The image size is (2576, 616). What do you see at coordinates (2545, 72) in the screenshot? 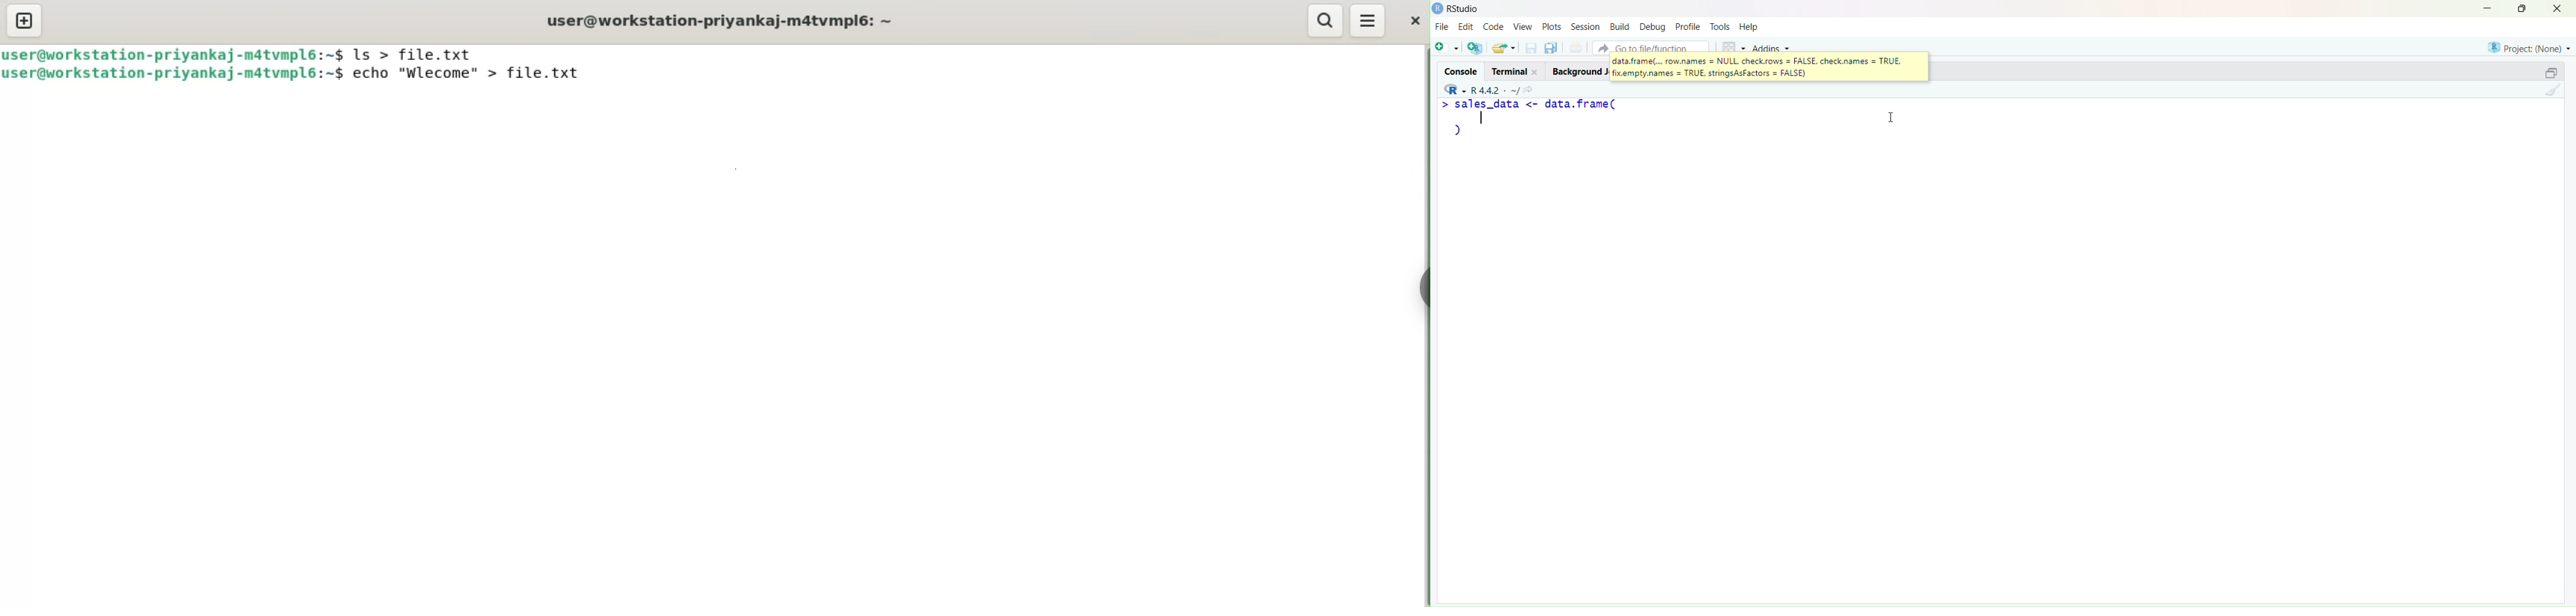
I see `maximise` at bounding box center [2545, 72].